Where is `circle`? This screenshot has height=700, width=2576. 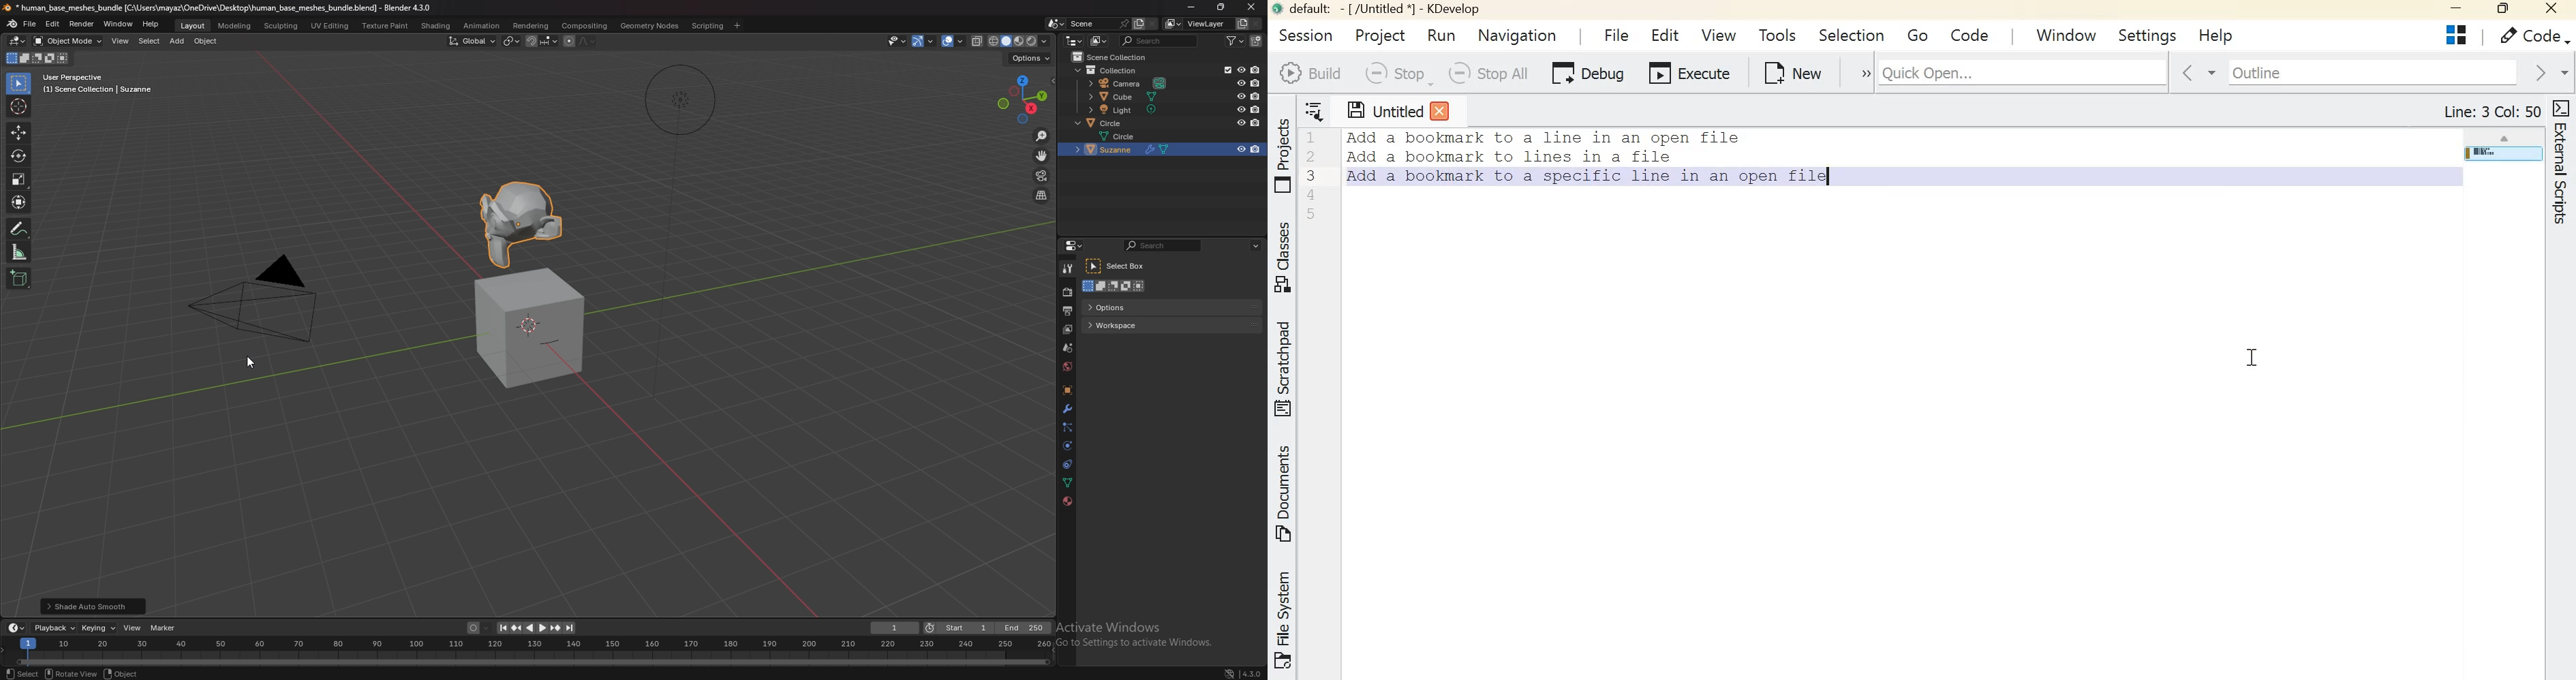 circle is located at coordinates (1108, 123).